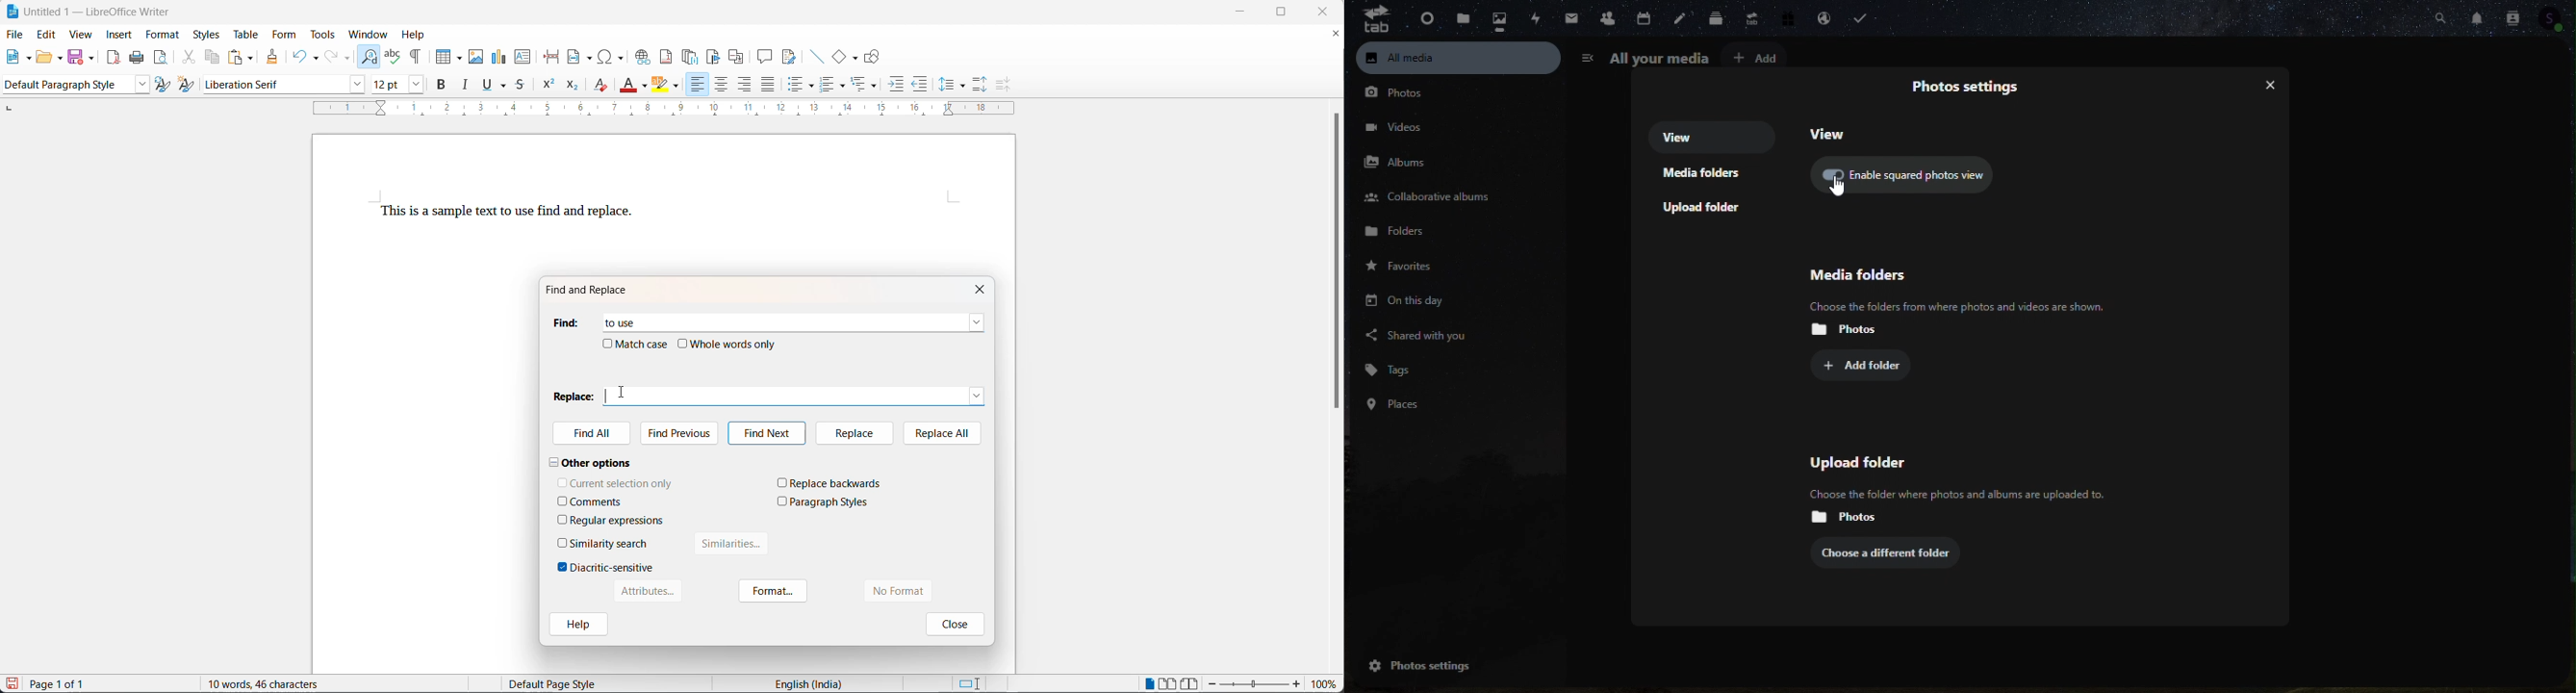 This screenshot has width=2576, height=700. Describe the element at coordinates (1369, 21) in the screenshot. I see `tab` at that location.